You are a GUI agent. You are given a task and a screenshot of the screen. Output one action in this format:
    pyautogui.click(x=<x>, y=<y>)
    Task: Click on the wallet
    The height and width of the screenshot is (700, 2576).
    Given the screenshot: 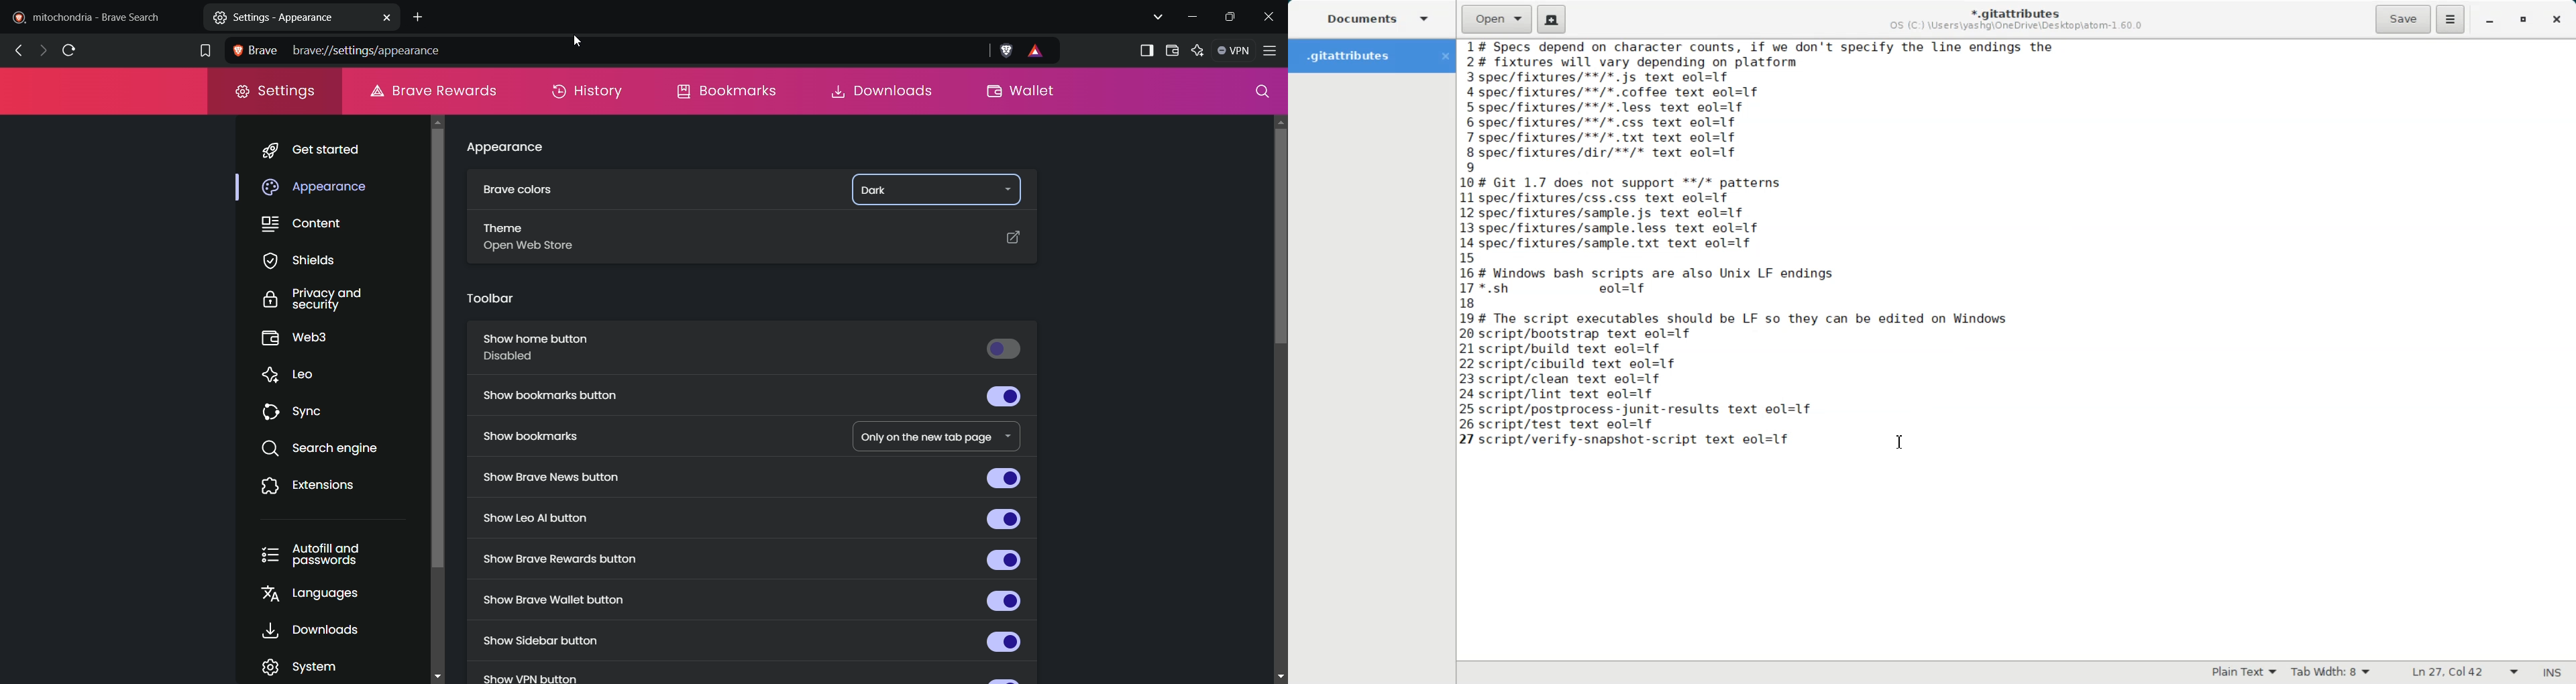 What is the action you would take?
    pyautogui.click(x=1172, y=50)
    